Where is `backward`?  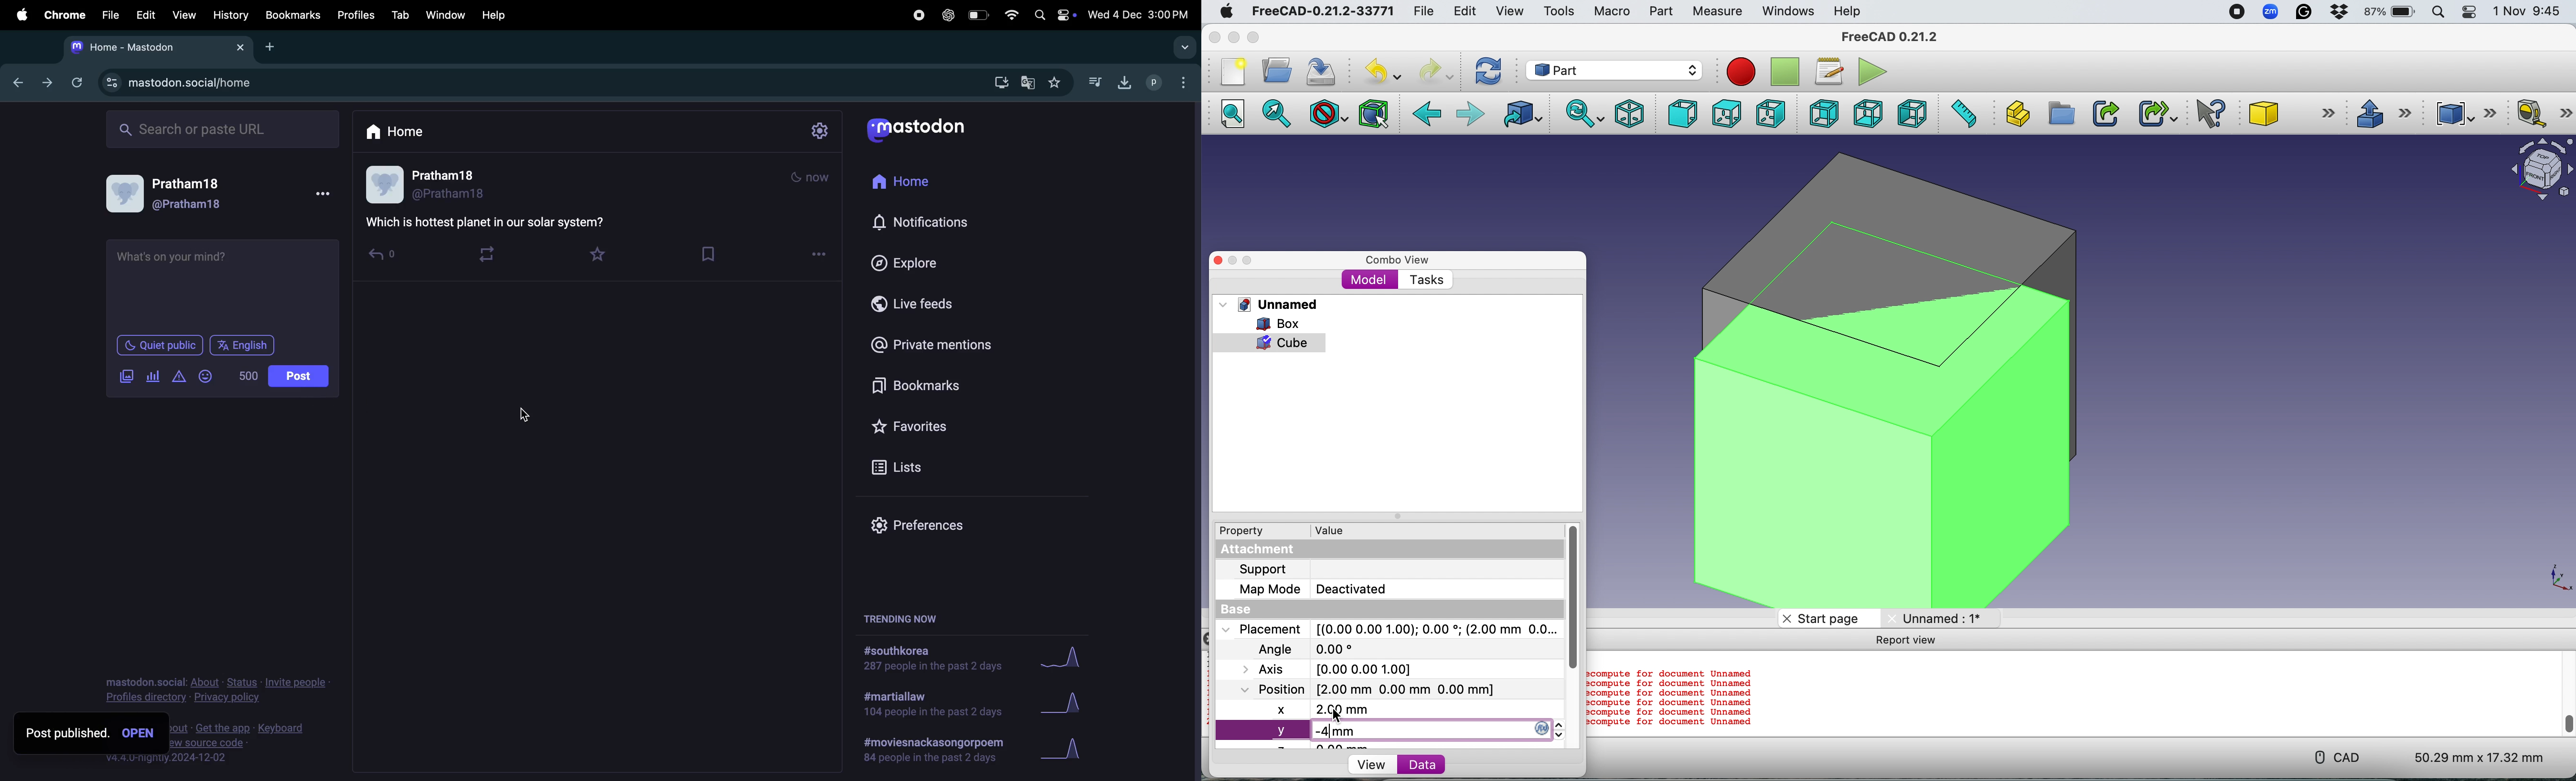 backward is located at coordinates (15, 83).